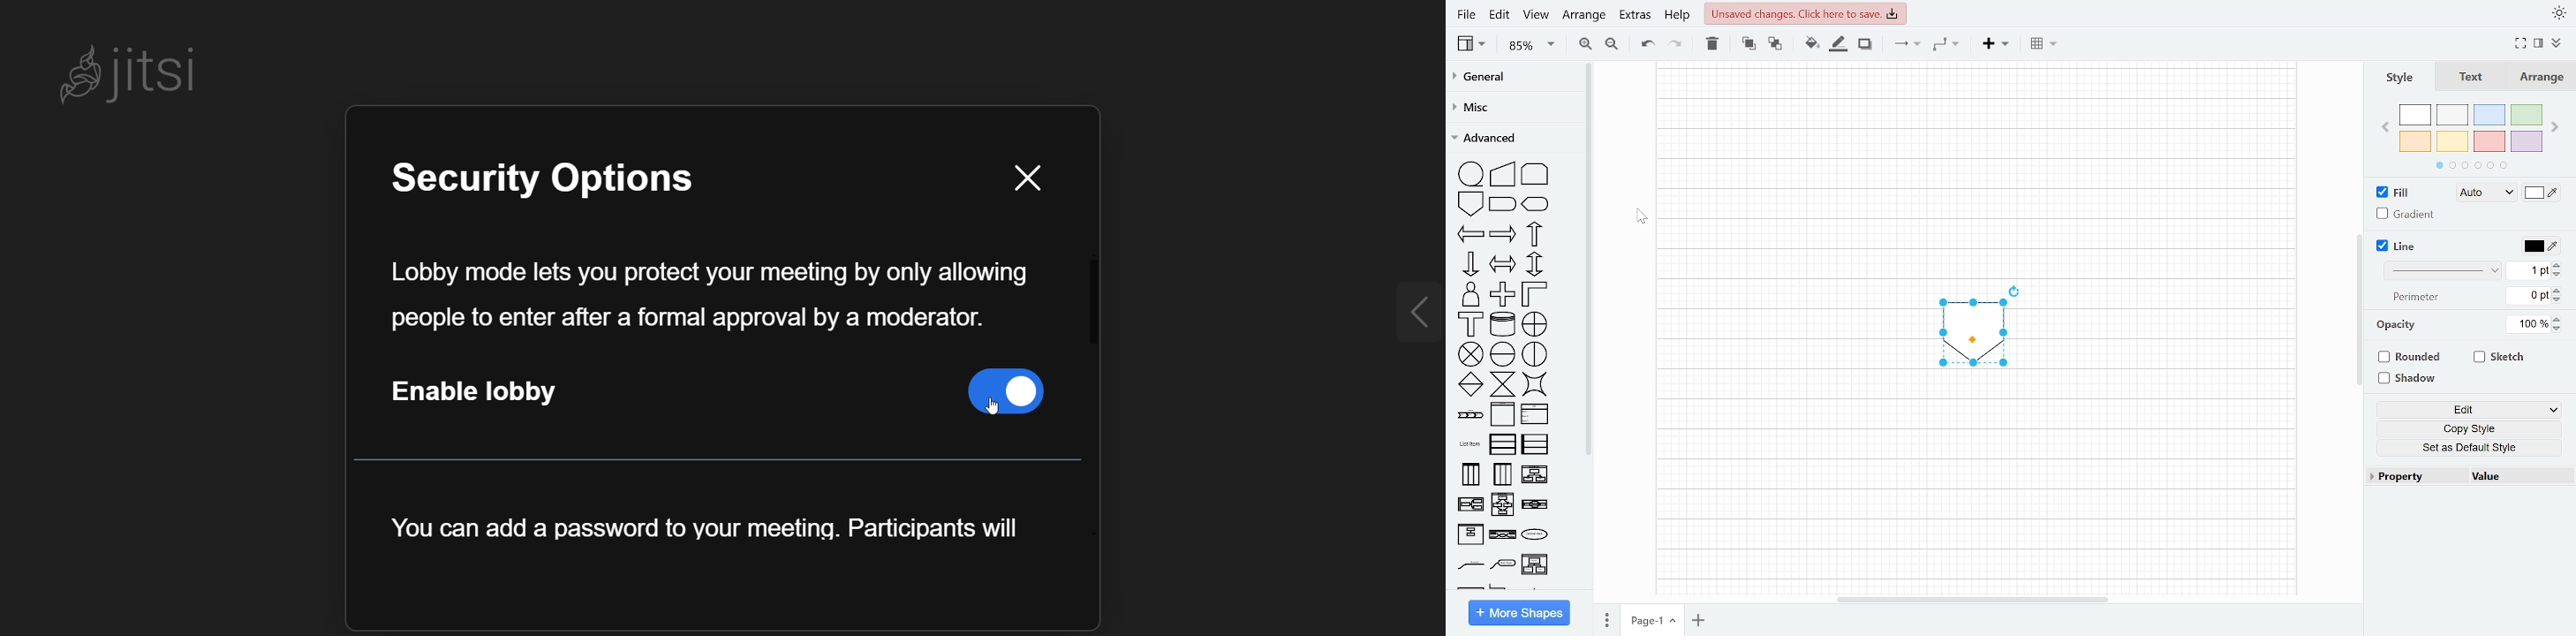 This screenshot has width=2576, height=644. I want to click on red, so click(2489, 141).